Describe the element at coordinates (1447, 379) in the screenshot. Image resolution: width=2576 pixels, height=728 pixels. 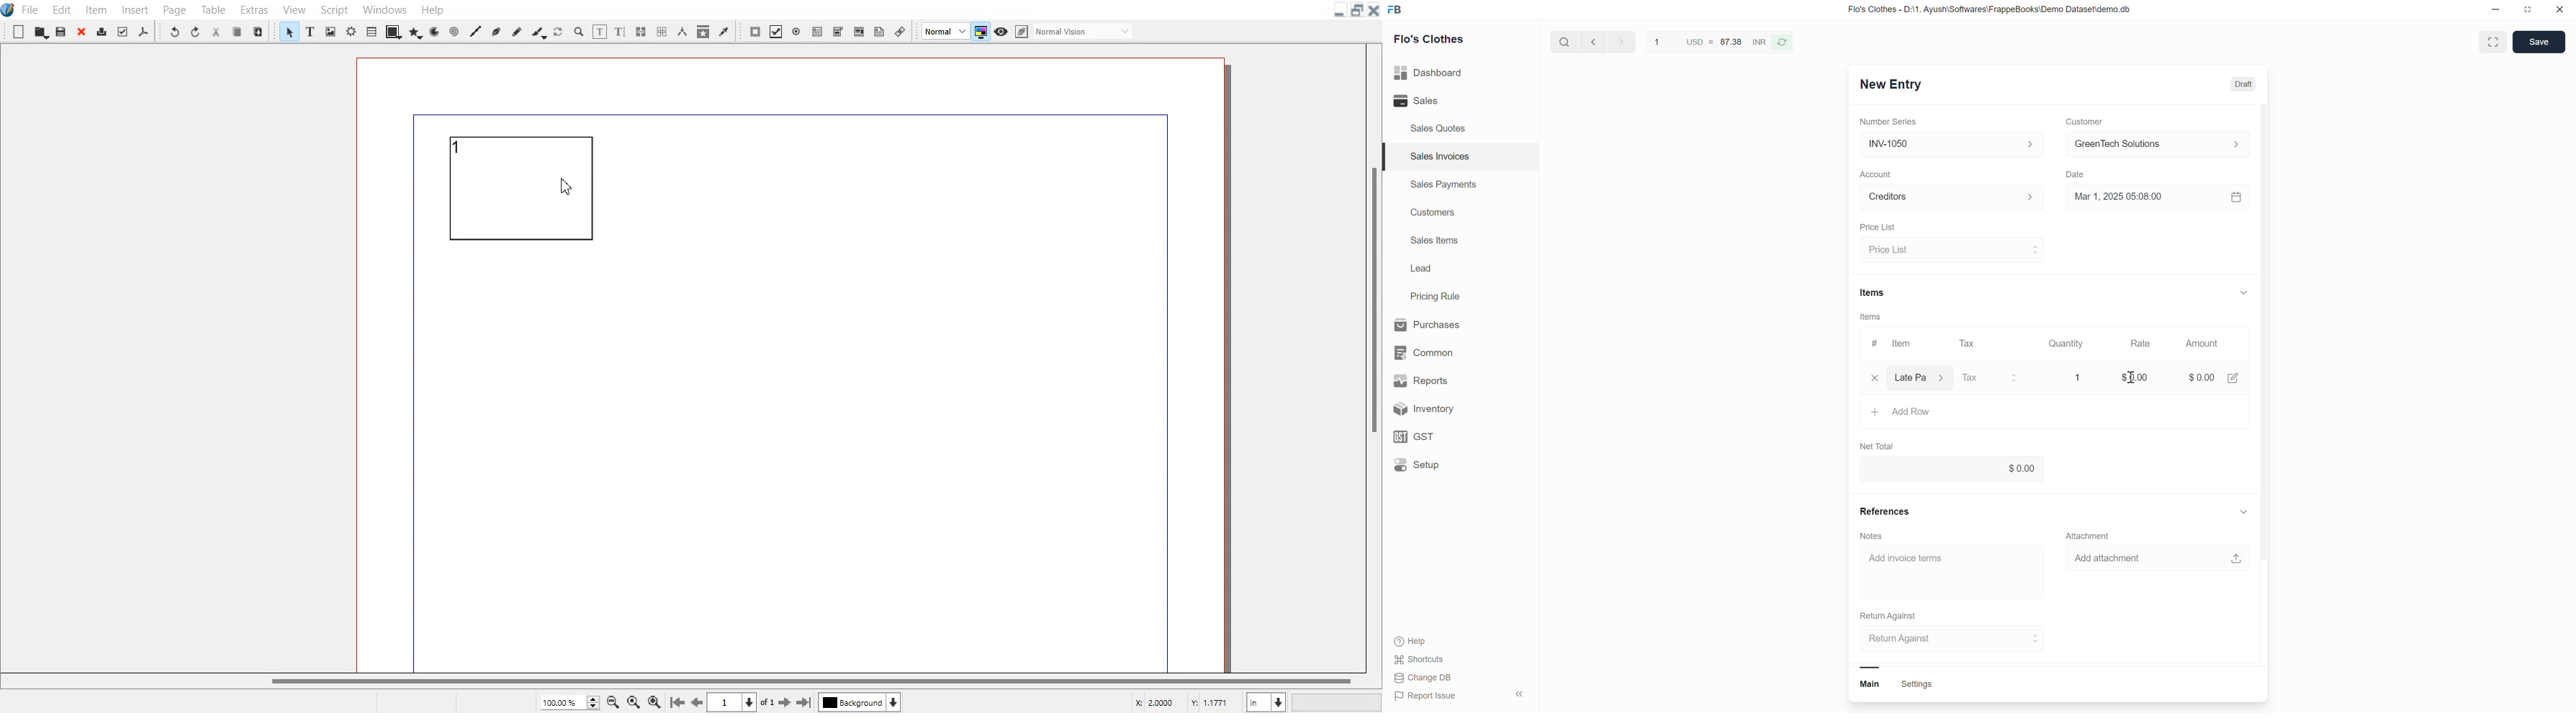
I see `Reports ` at that location.